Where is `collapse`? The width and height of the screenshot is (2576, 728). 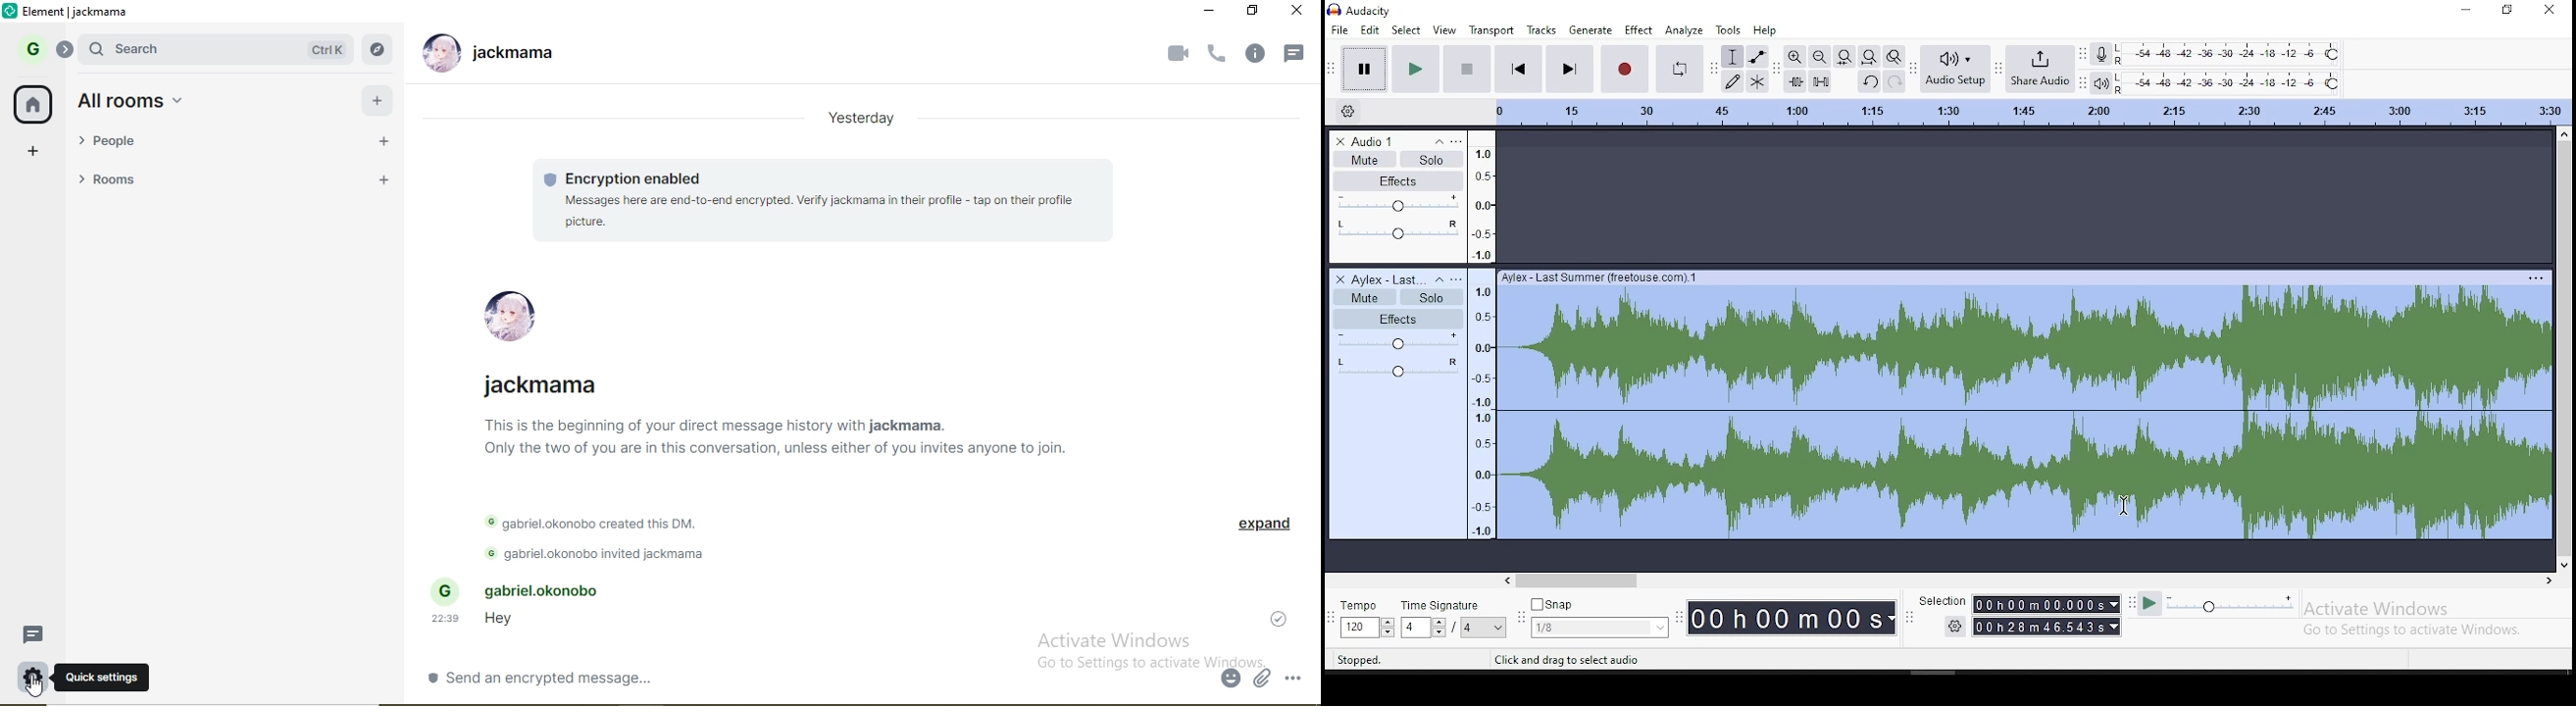
collapse is located at coordinates (1442, 279).